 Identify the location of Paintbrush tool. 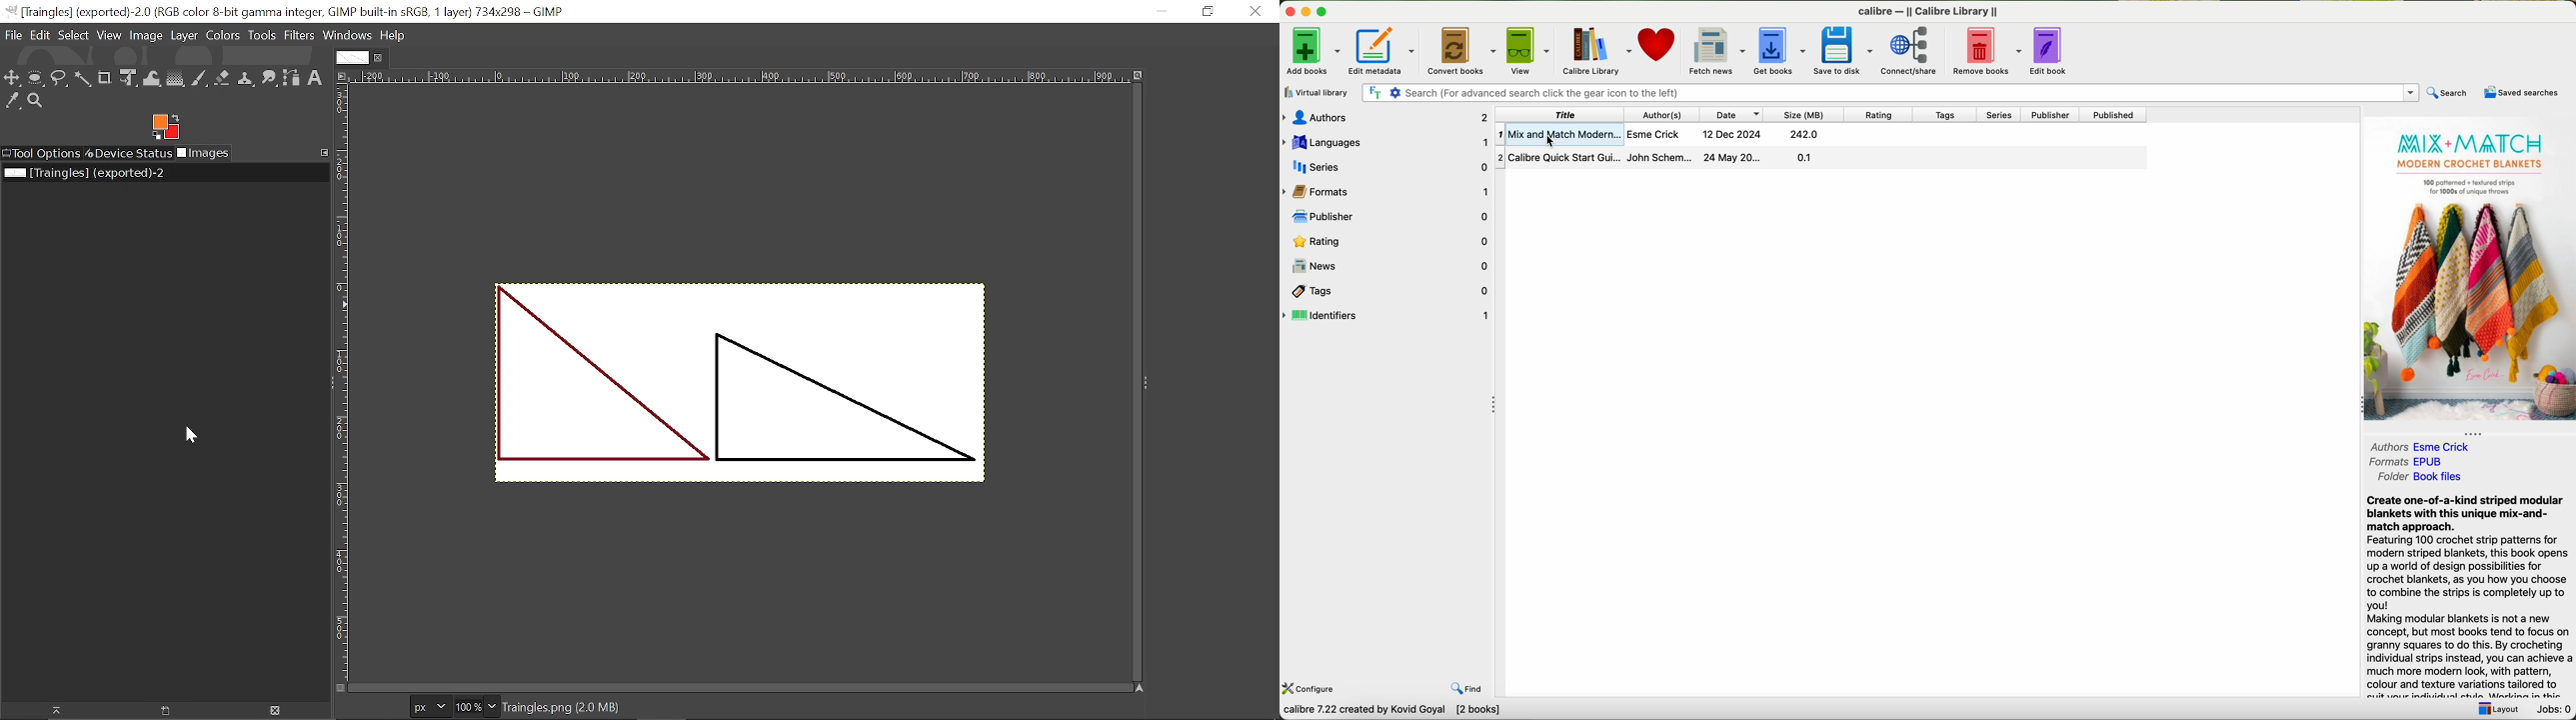
(200, 79).